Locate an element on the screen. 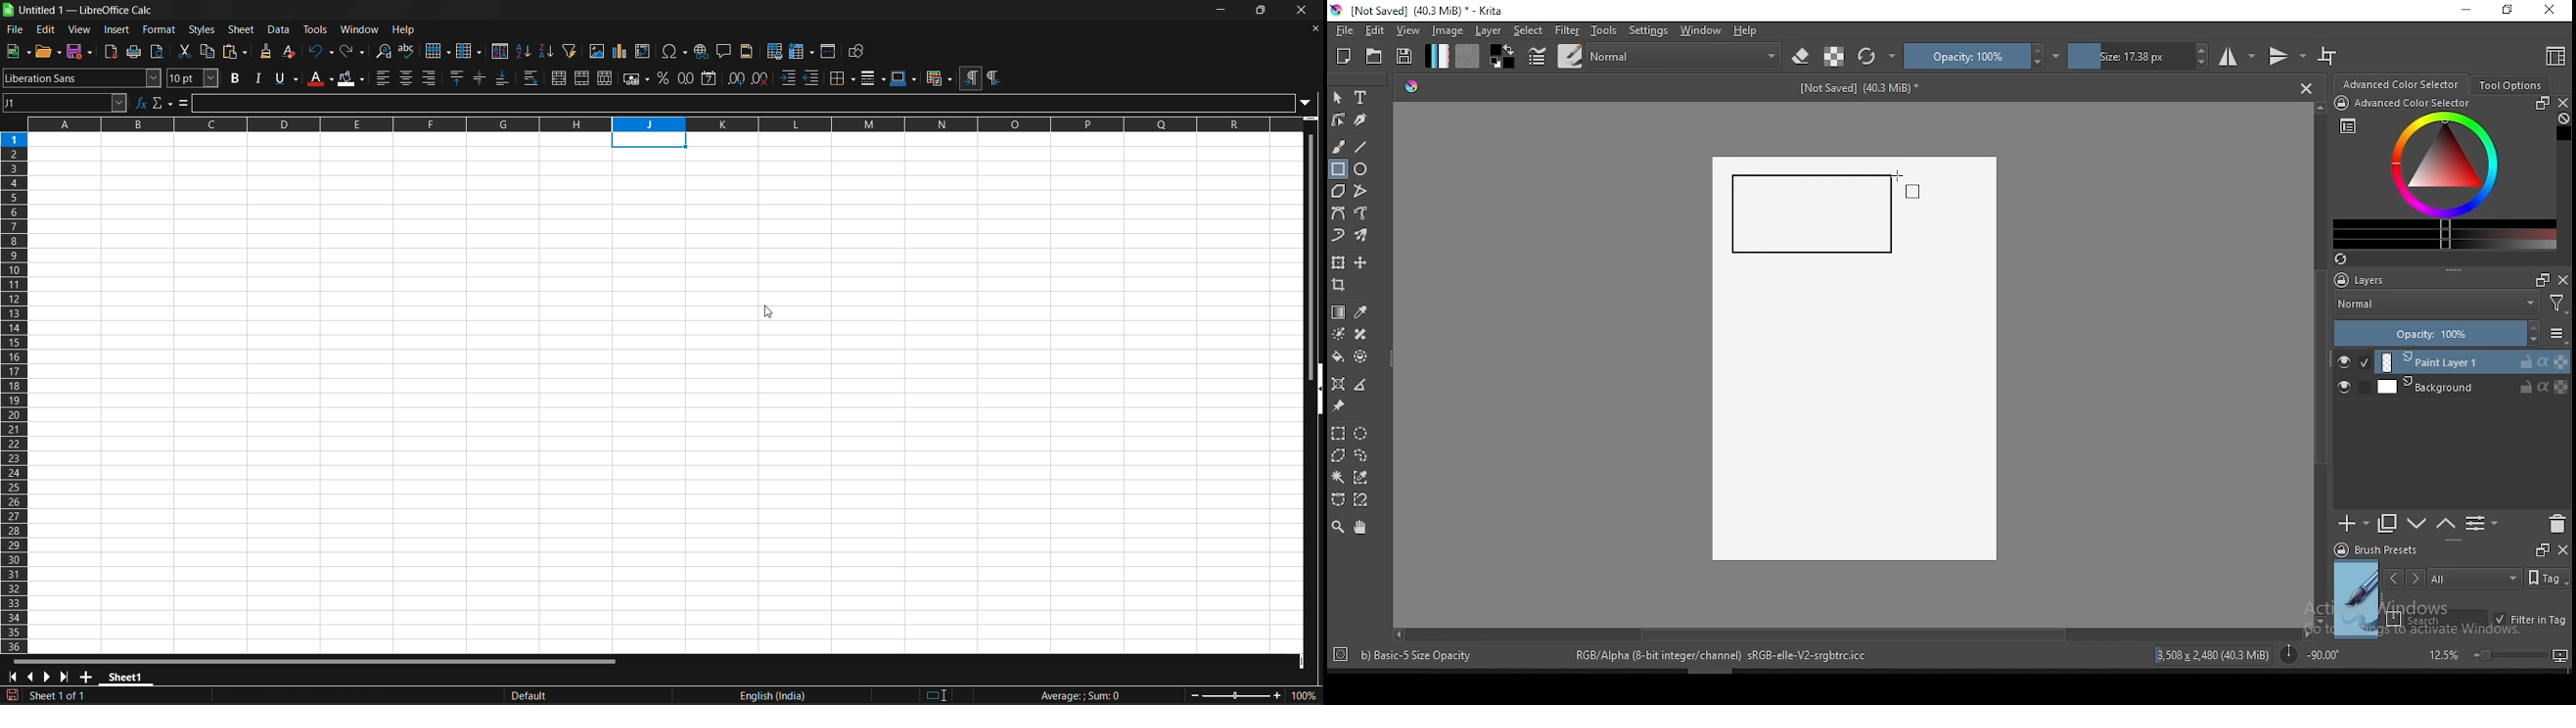 The image size is (2576, 728). select is located at coordinates (1529, 30).